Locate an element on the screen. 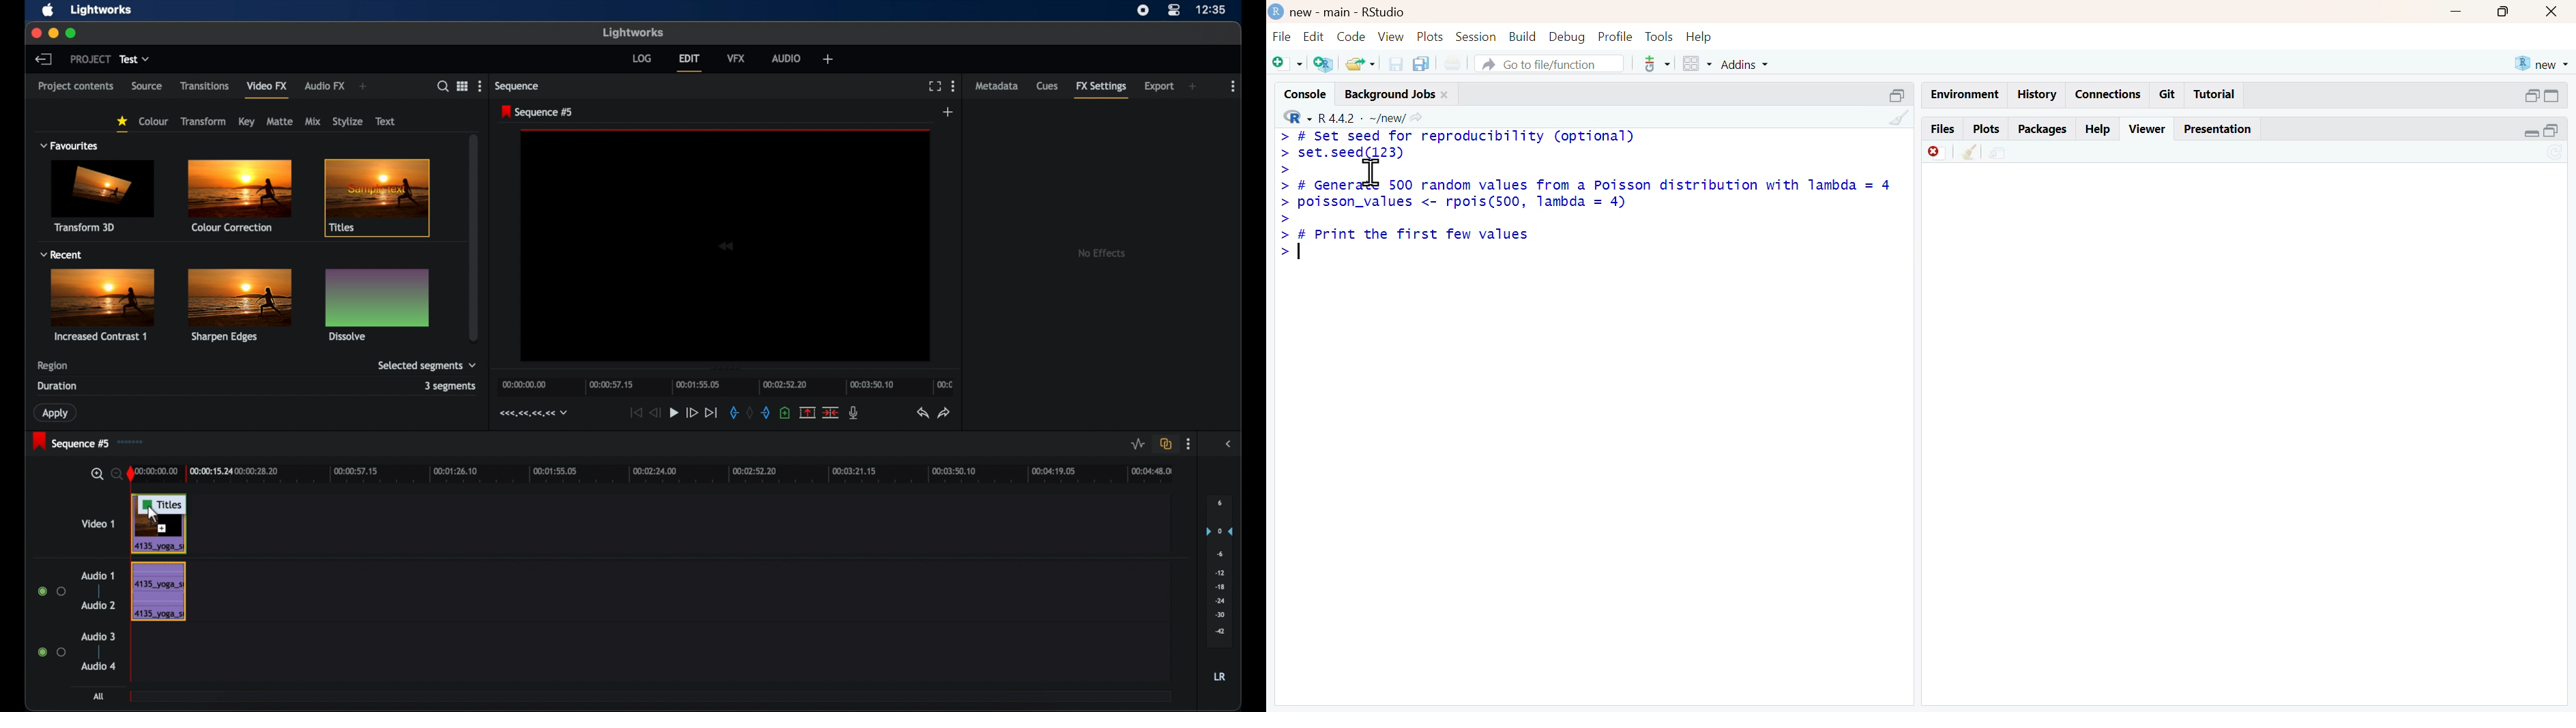  audio 4 is located at coordinates (99, 665).